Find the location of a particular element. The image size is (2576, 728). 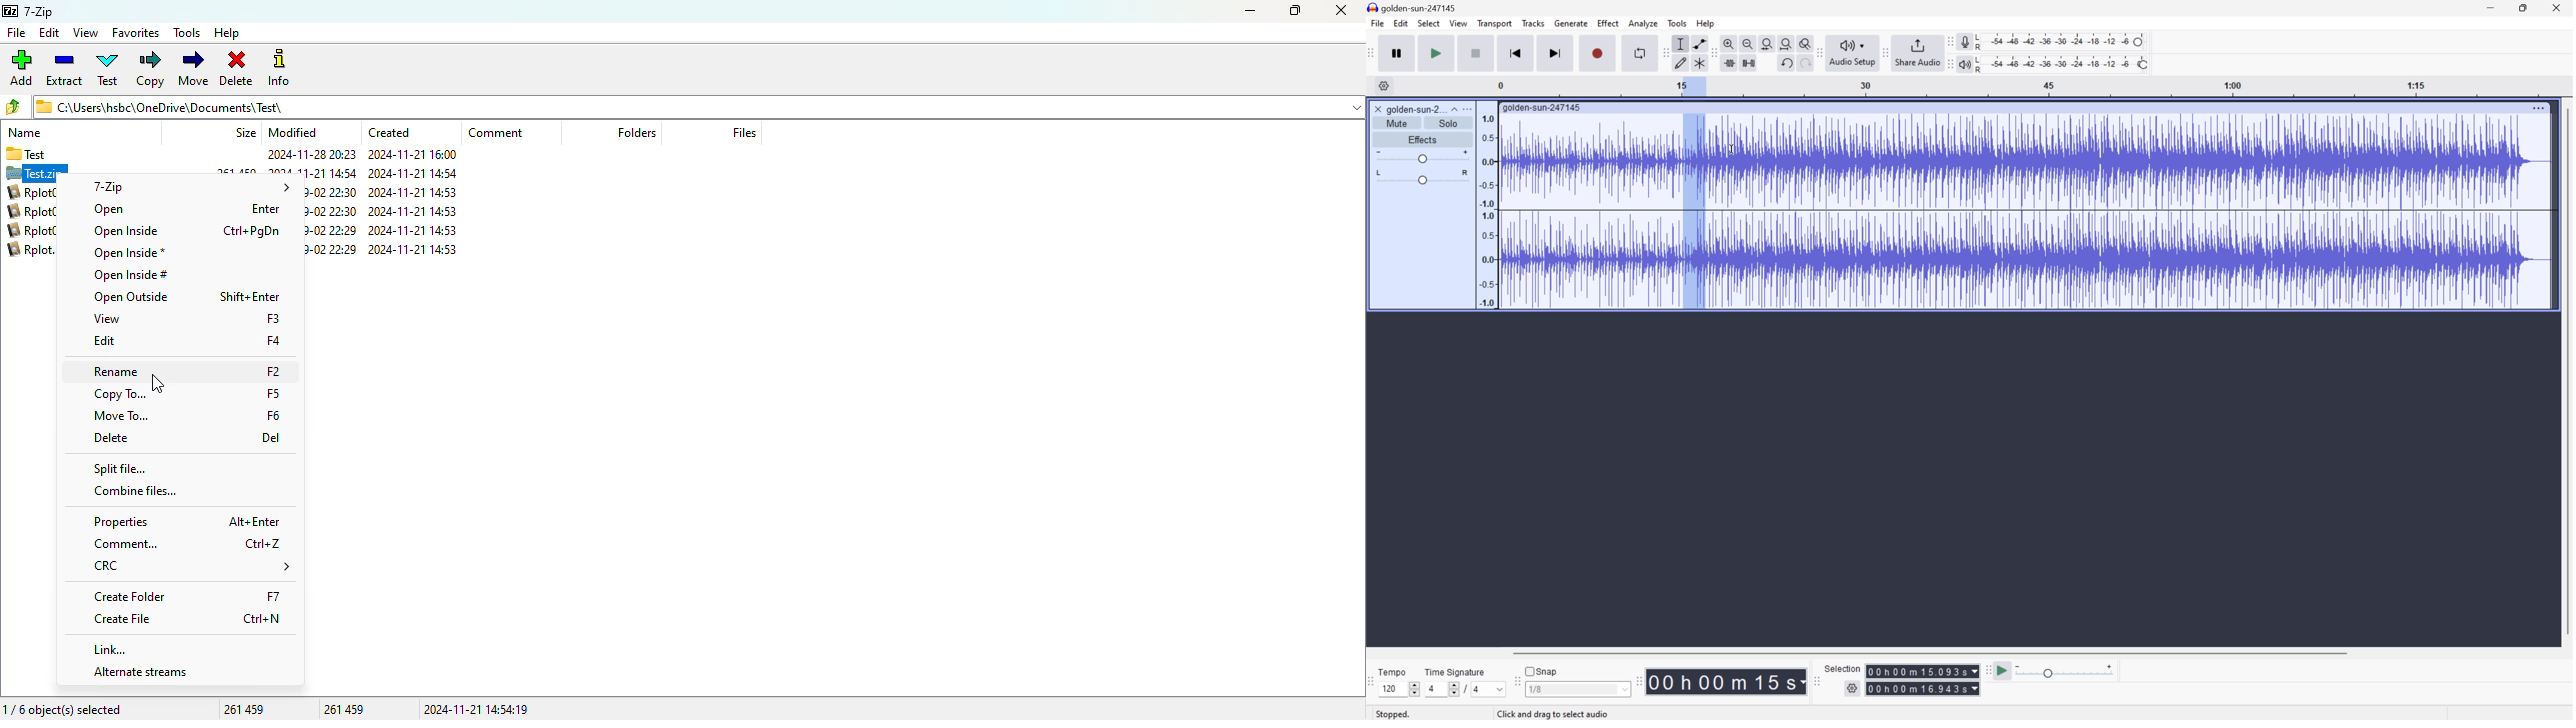

Playback speed: 100% is located at coordinates (2064, 63).